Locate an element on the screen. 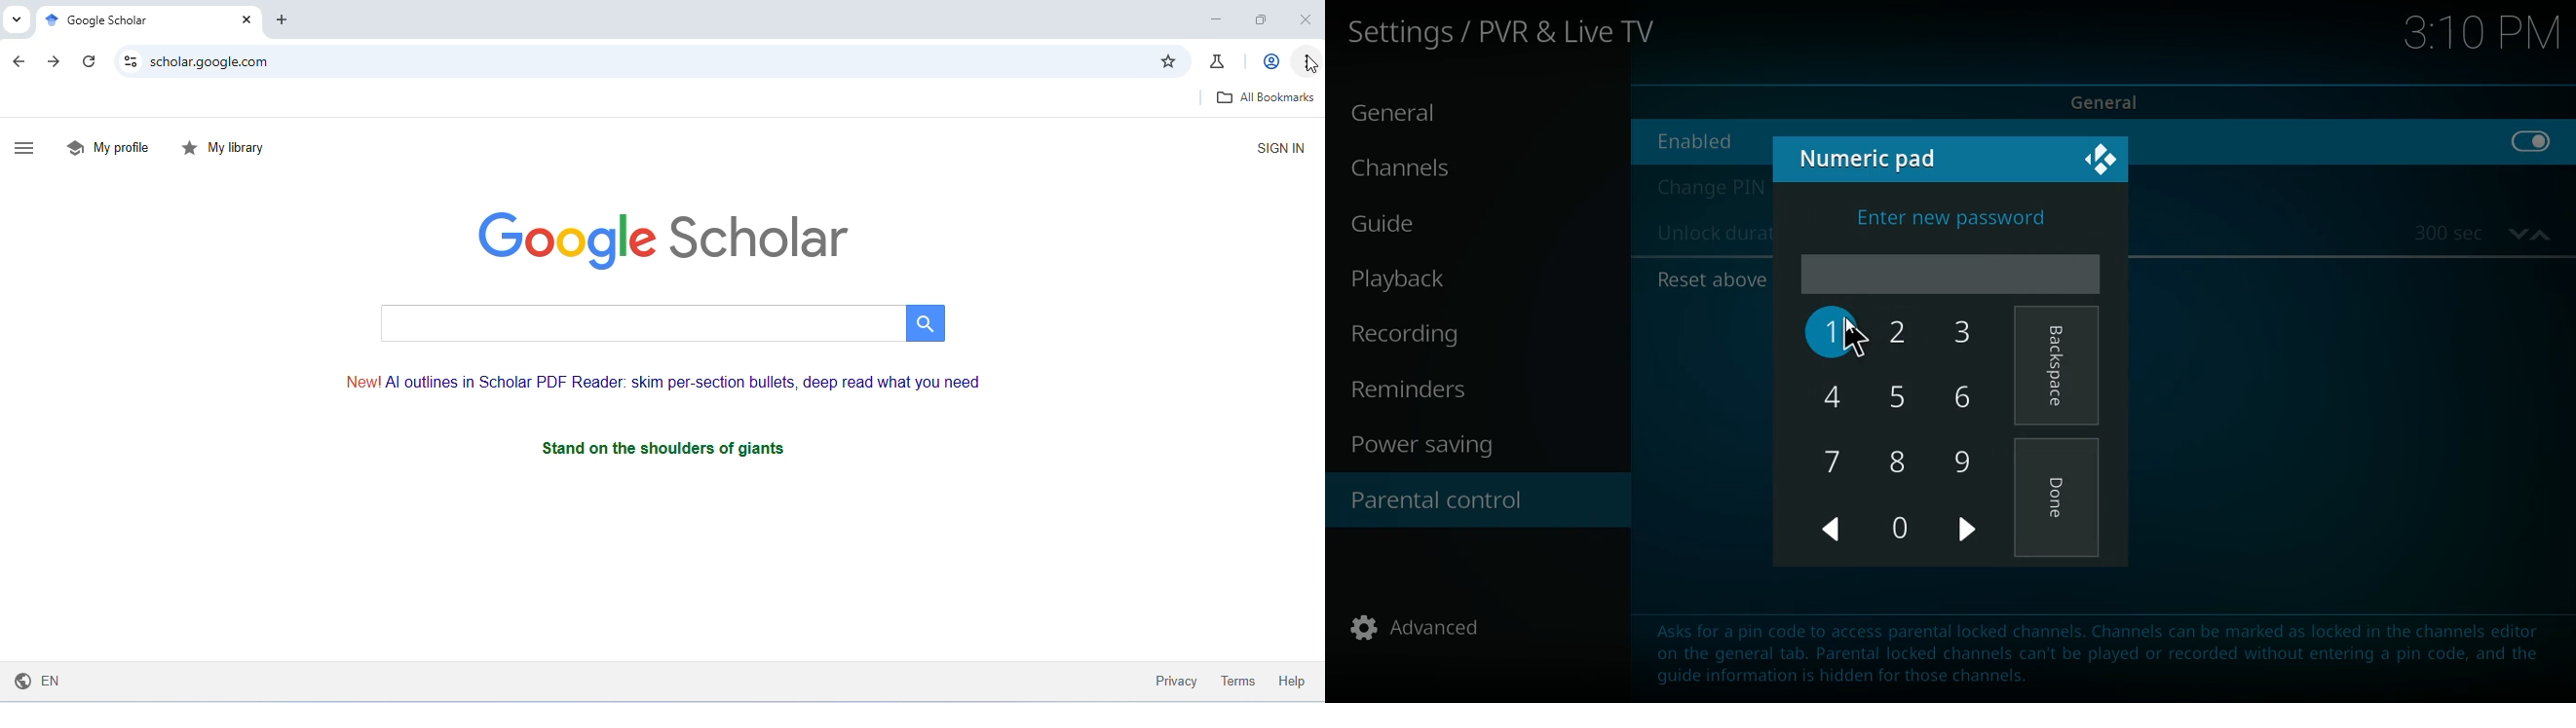 The width and height of the screenshot is (2576, 728). go forward is located at coordinates (53, 61).